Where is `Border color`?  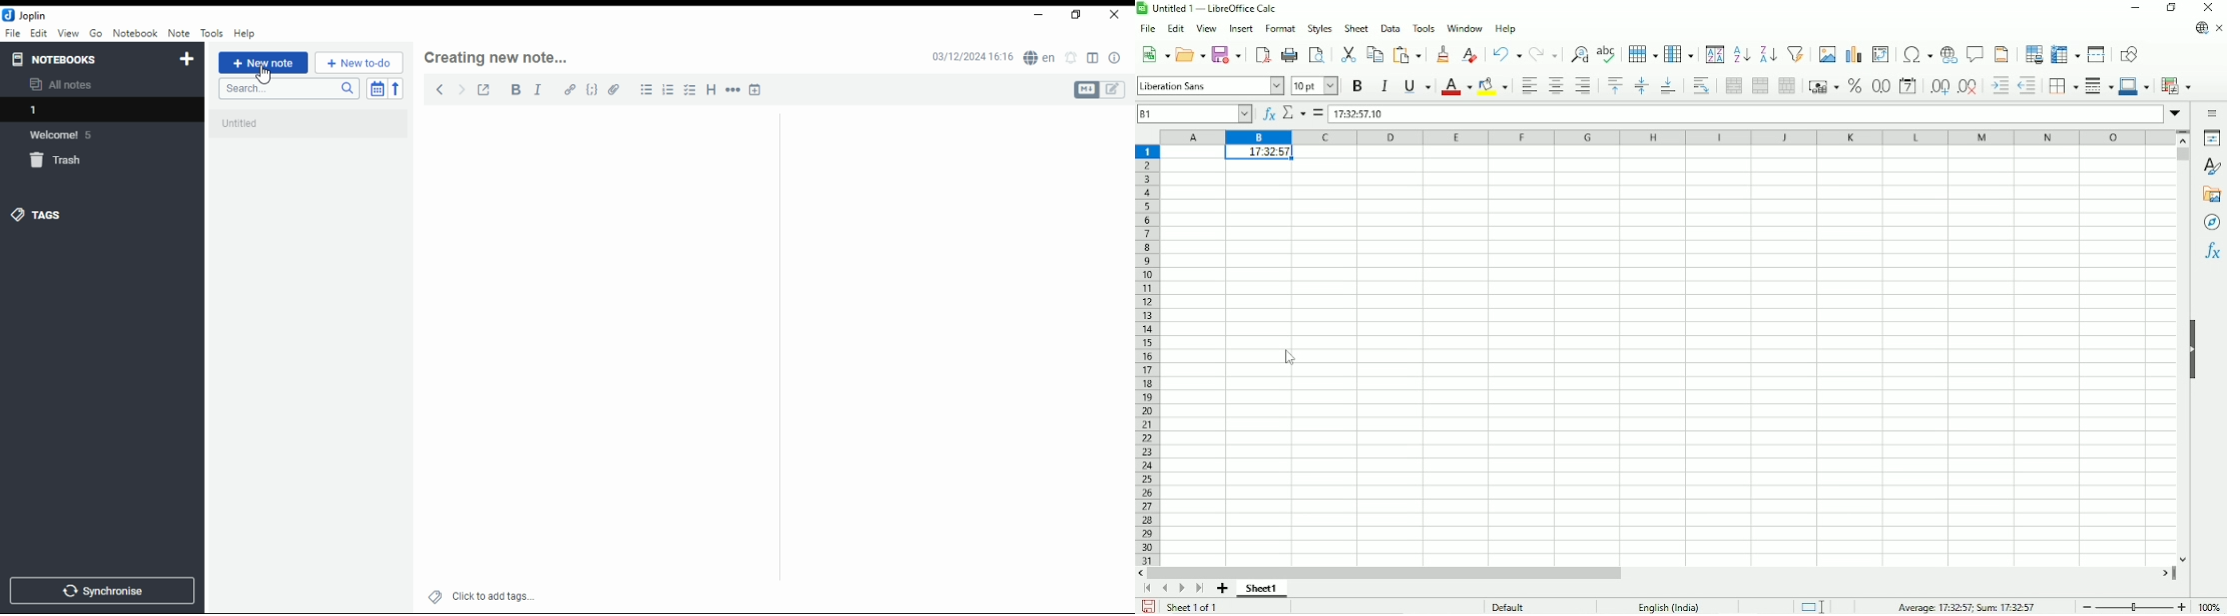
Border color is located at coordinates (2135, 86).